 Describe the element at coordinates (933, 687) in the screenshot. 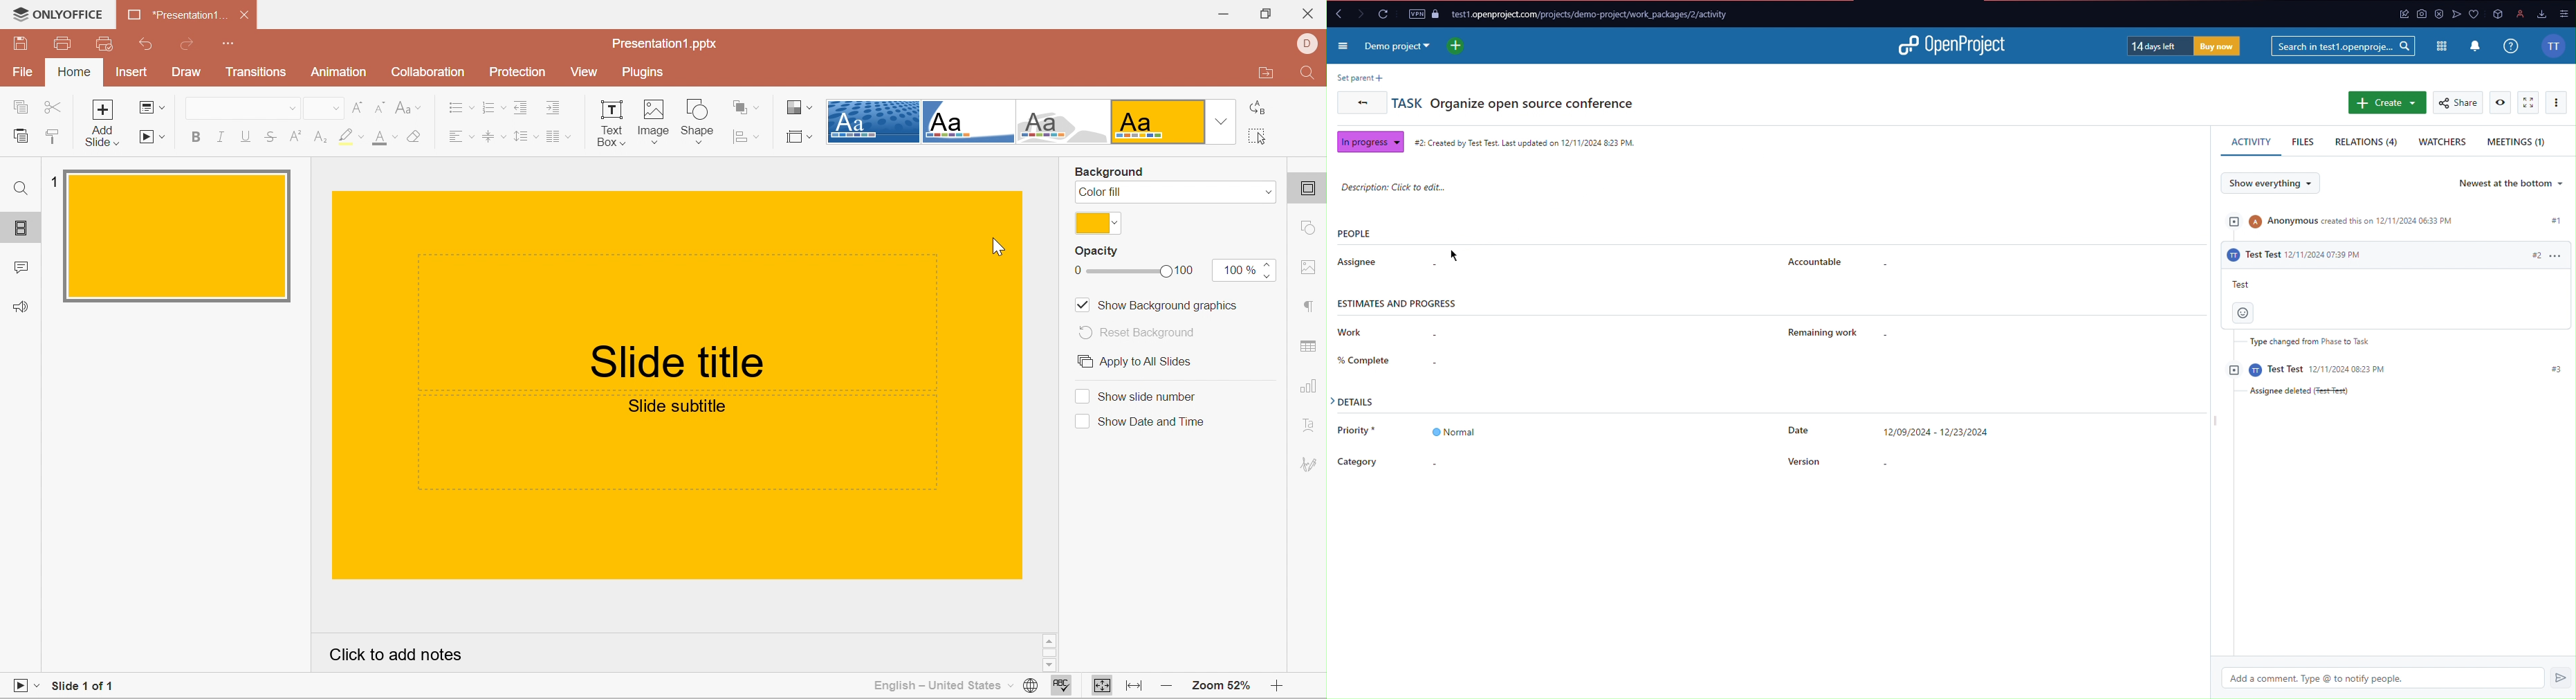

I see `English - United States` at that location.